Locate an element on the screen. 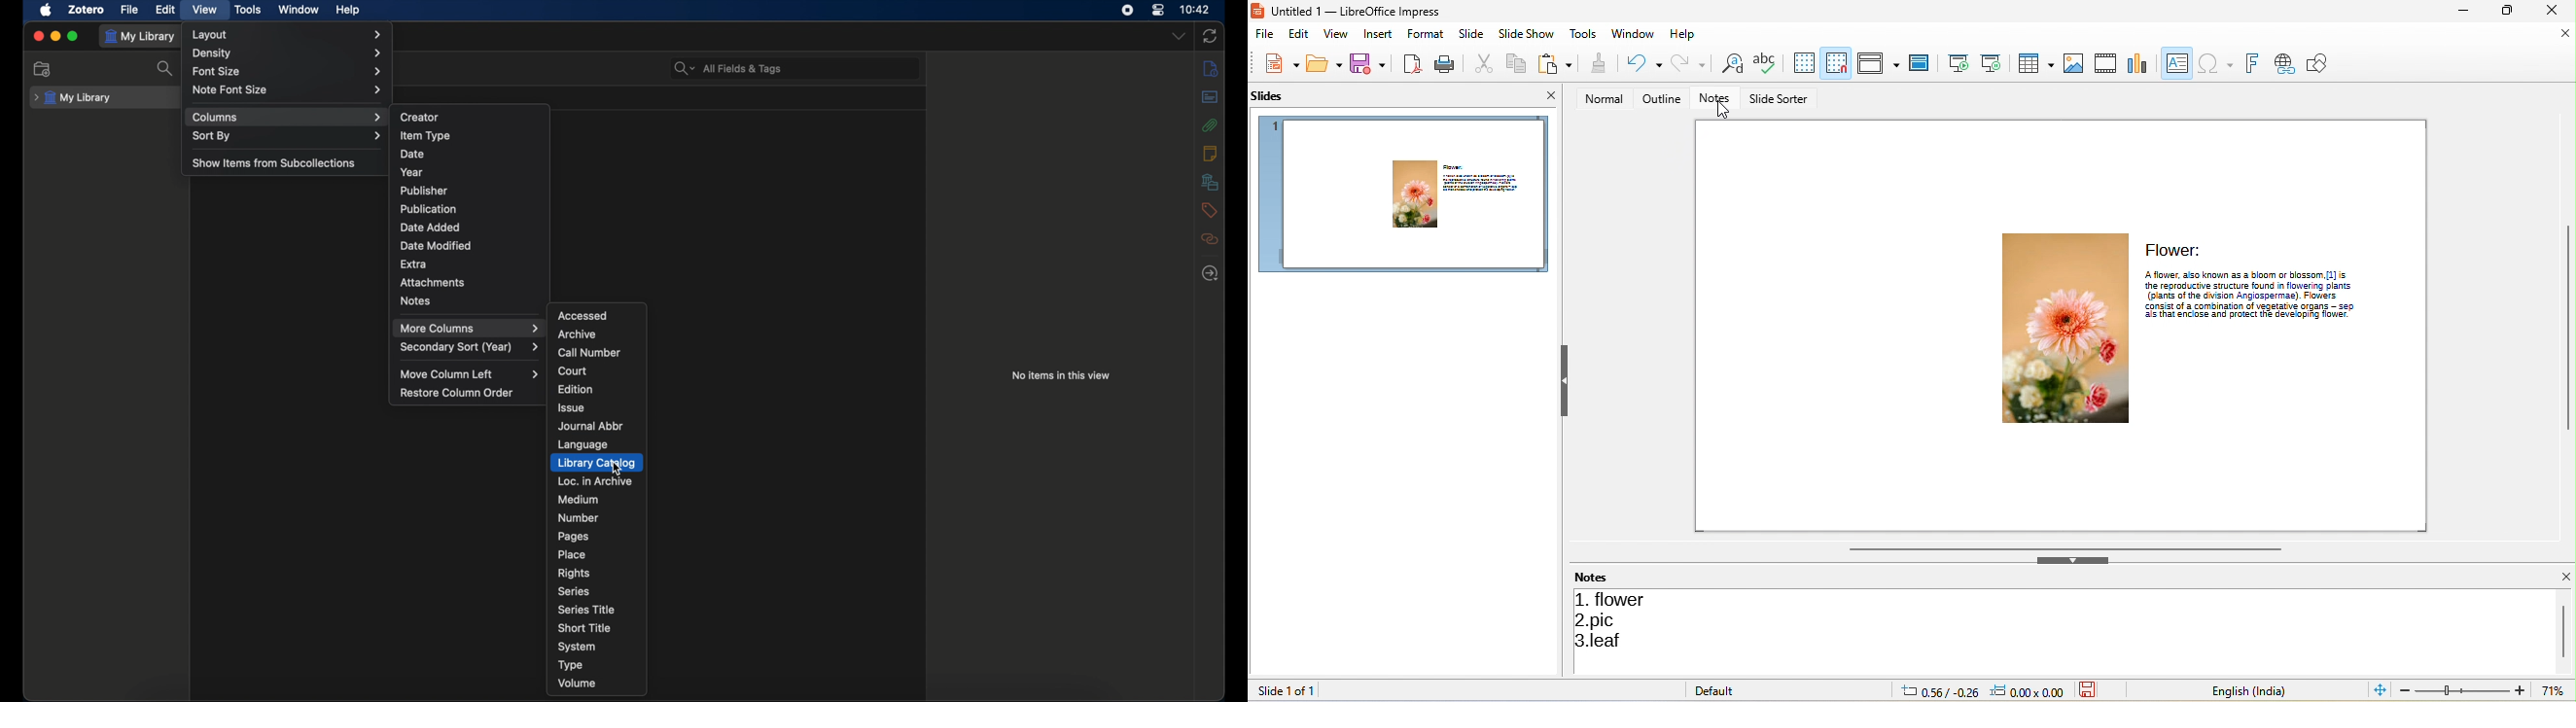 The height and width of the screenshot is (728, 2576). window is located at coordinates (1634, 33).